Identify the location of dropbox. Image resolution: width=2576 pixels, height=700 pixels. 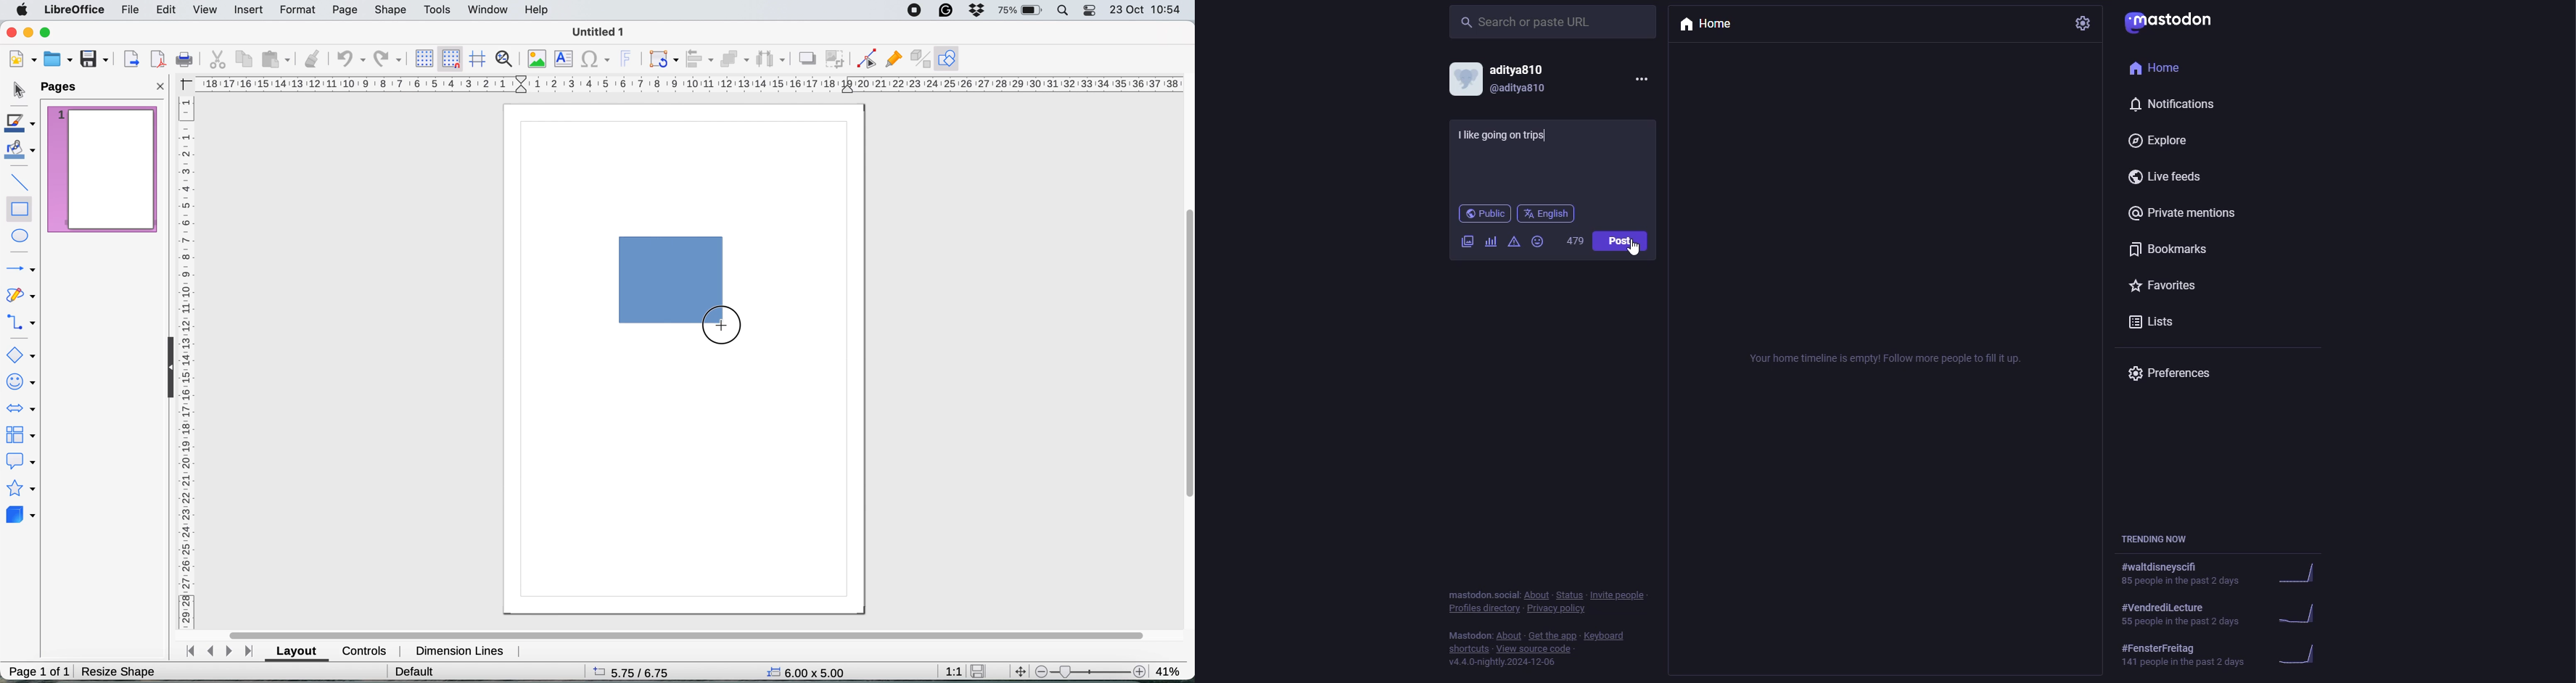
(976, 10).